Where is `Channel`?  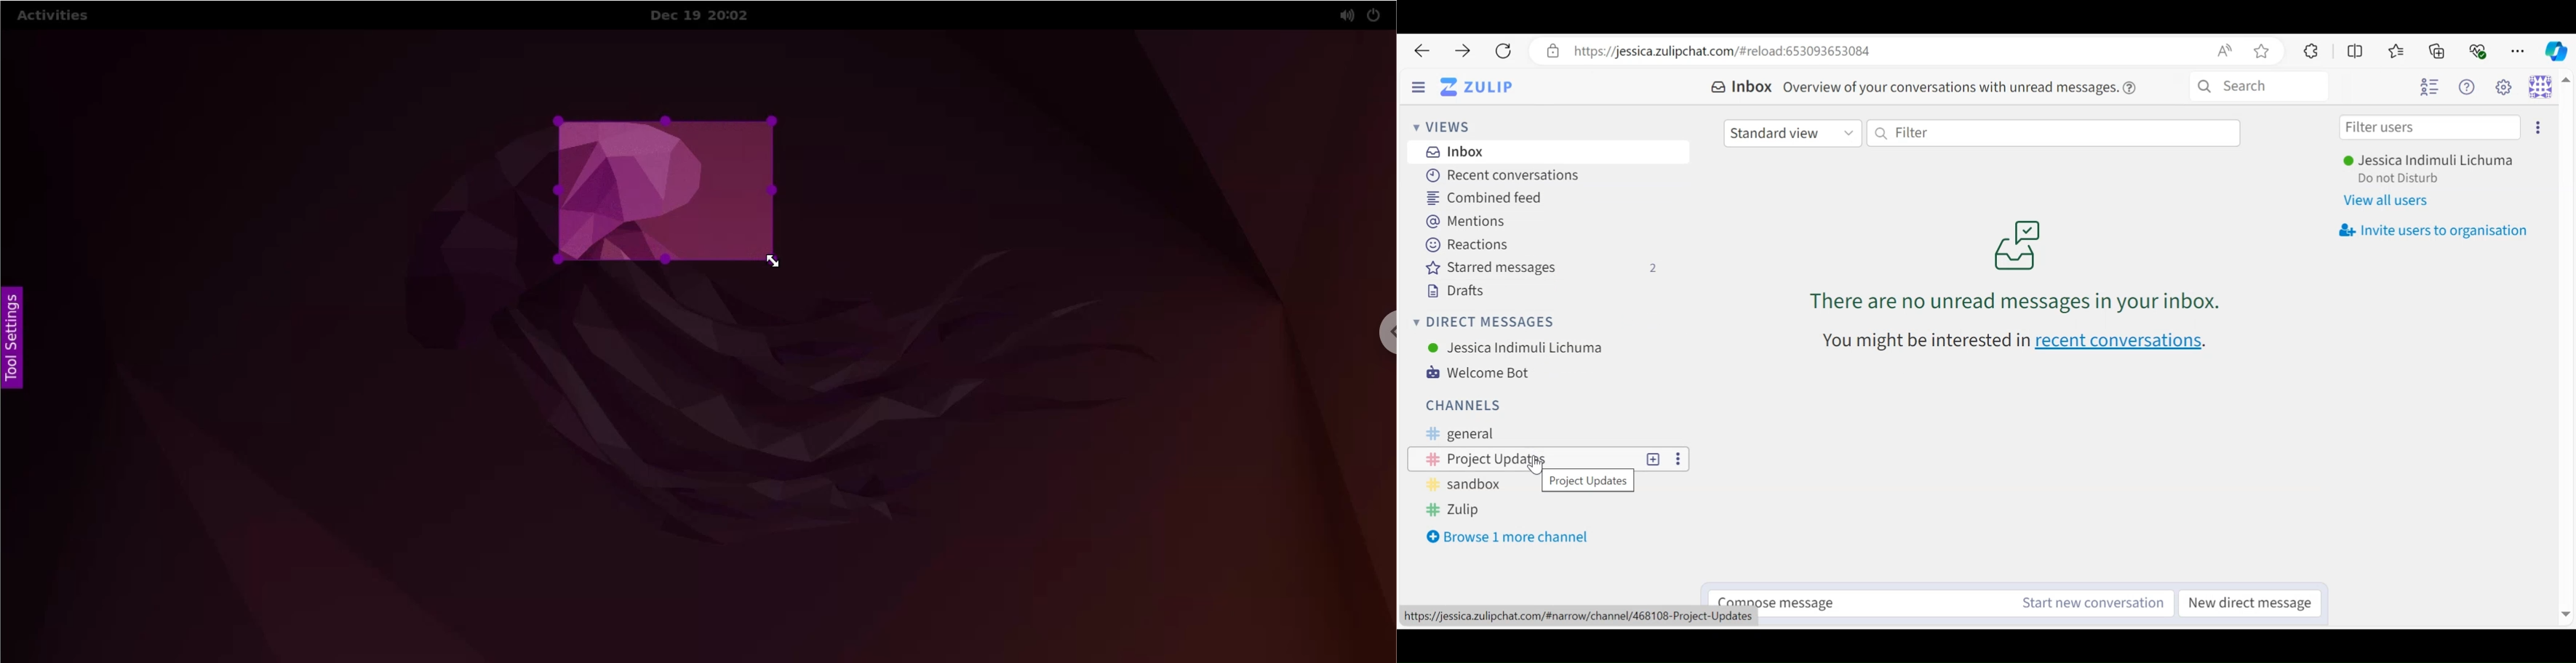
Channel is located at coordinates (1523, 459).